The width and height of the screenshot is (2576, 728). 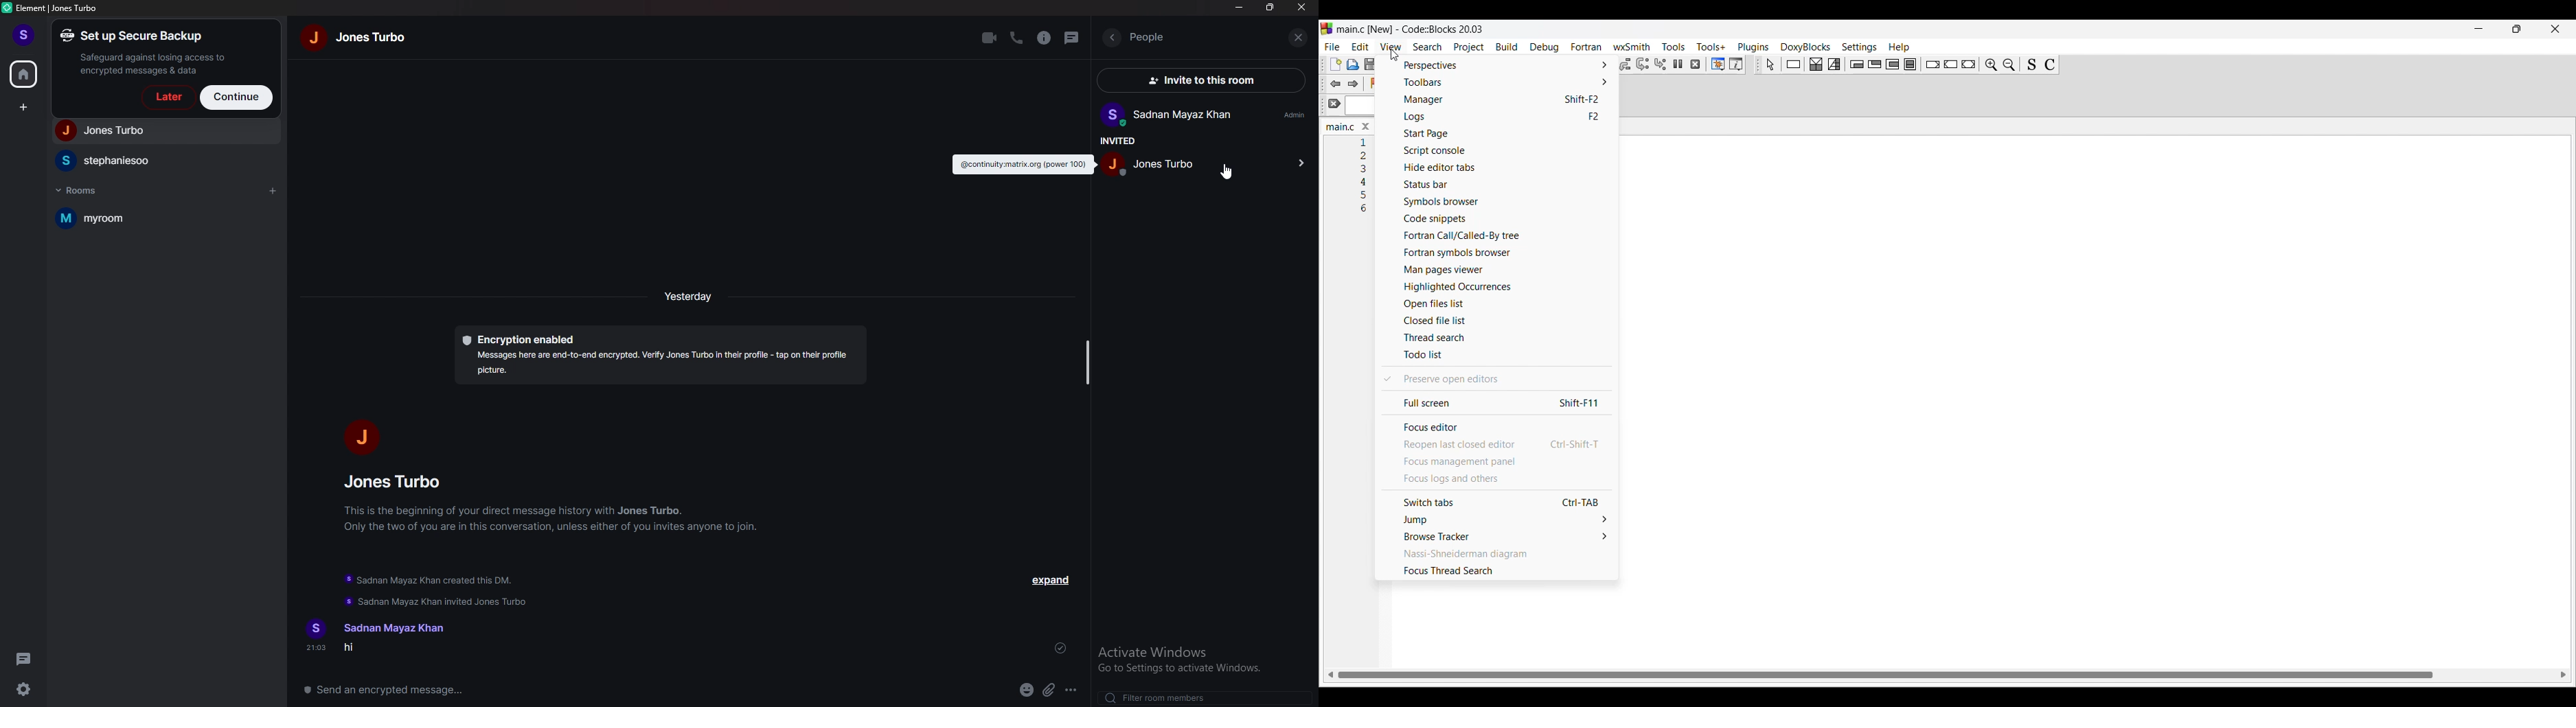 I want to click on Logs, so click(x=1499, y=117).